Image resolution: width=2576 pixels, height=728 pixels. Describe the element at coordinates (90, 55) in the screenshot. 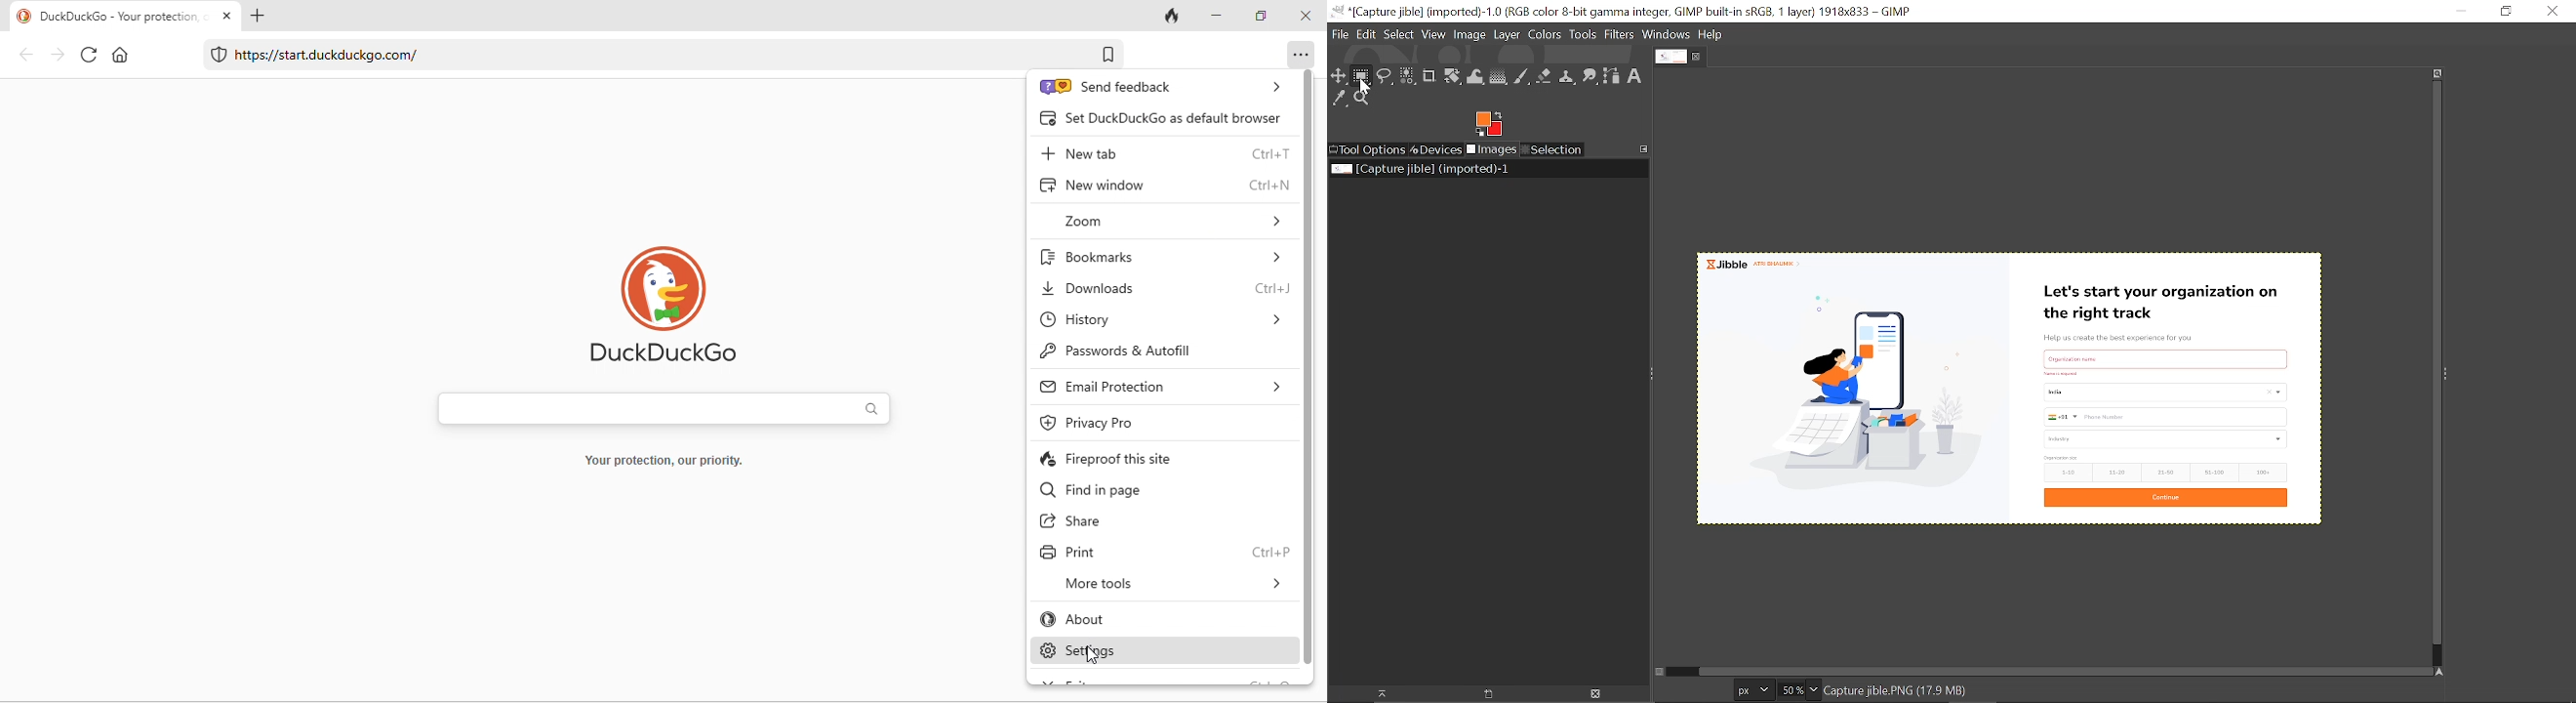

I see `refresh` at that location.